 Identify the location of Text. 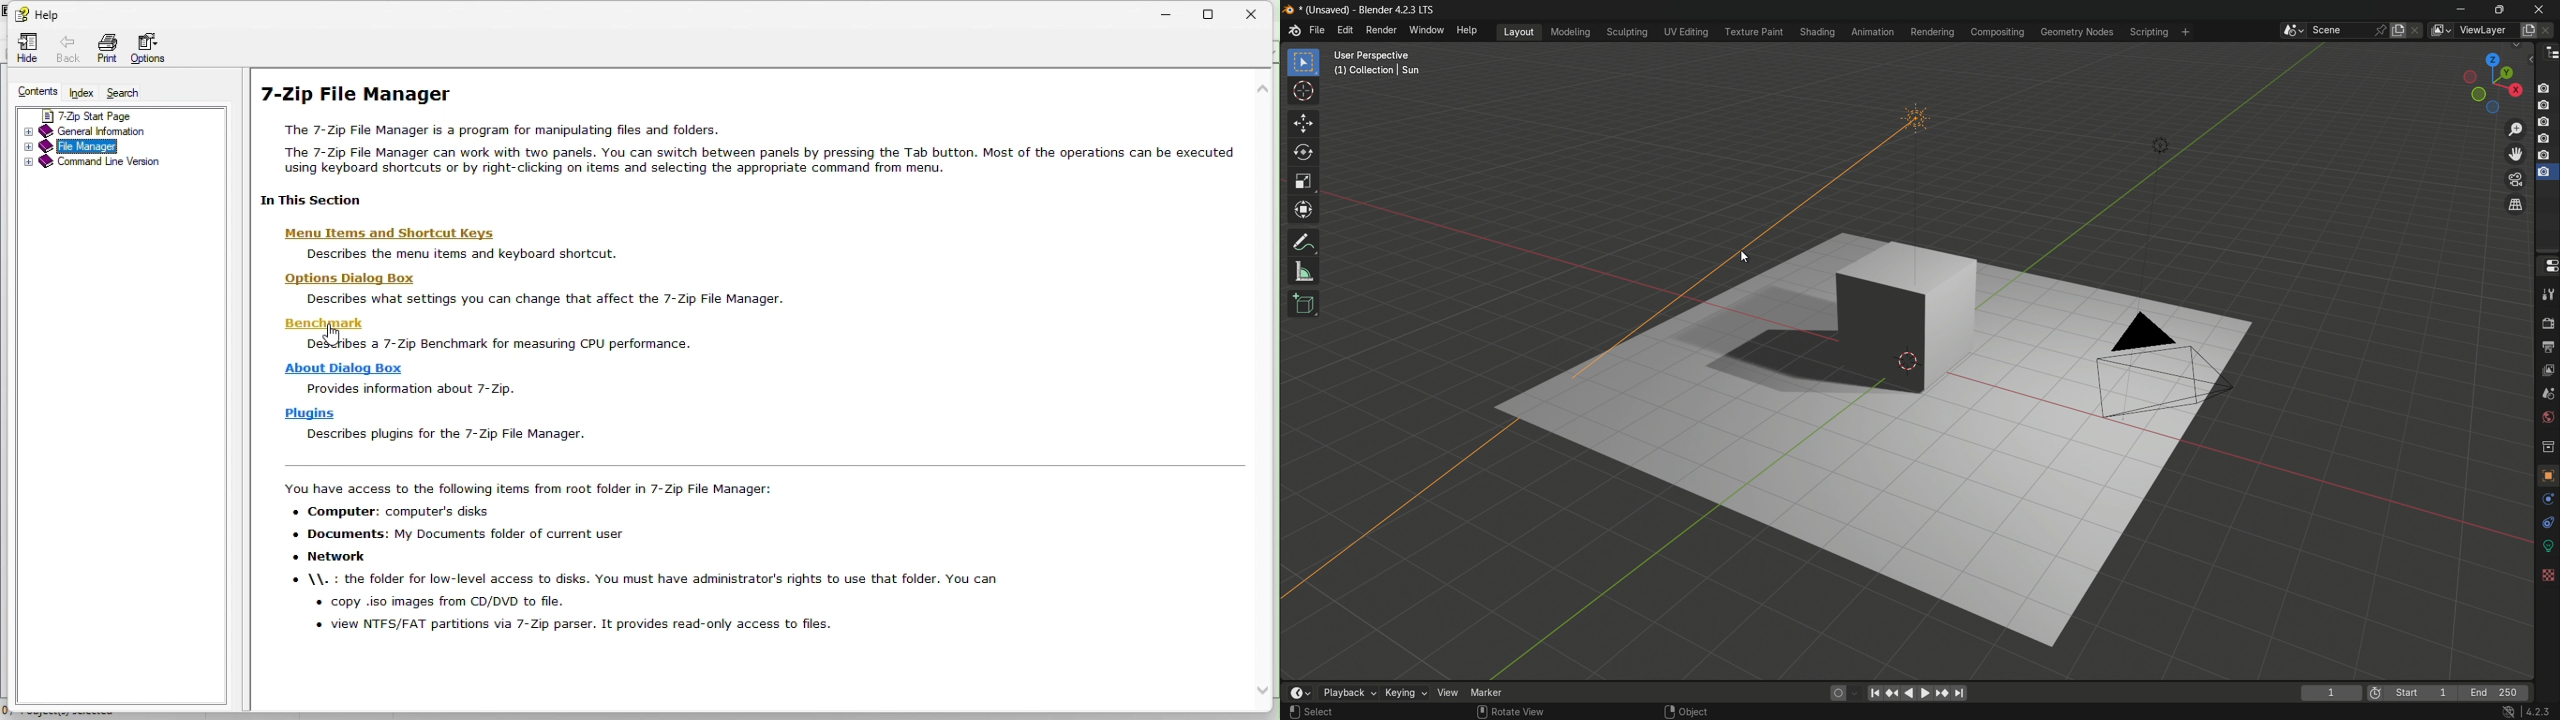
(767, 532).